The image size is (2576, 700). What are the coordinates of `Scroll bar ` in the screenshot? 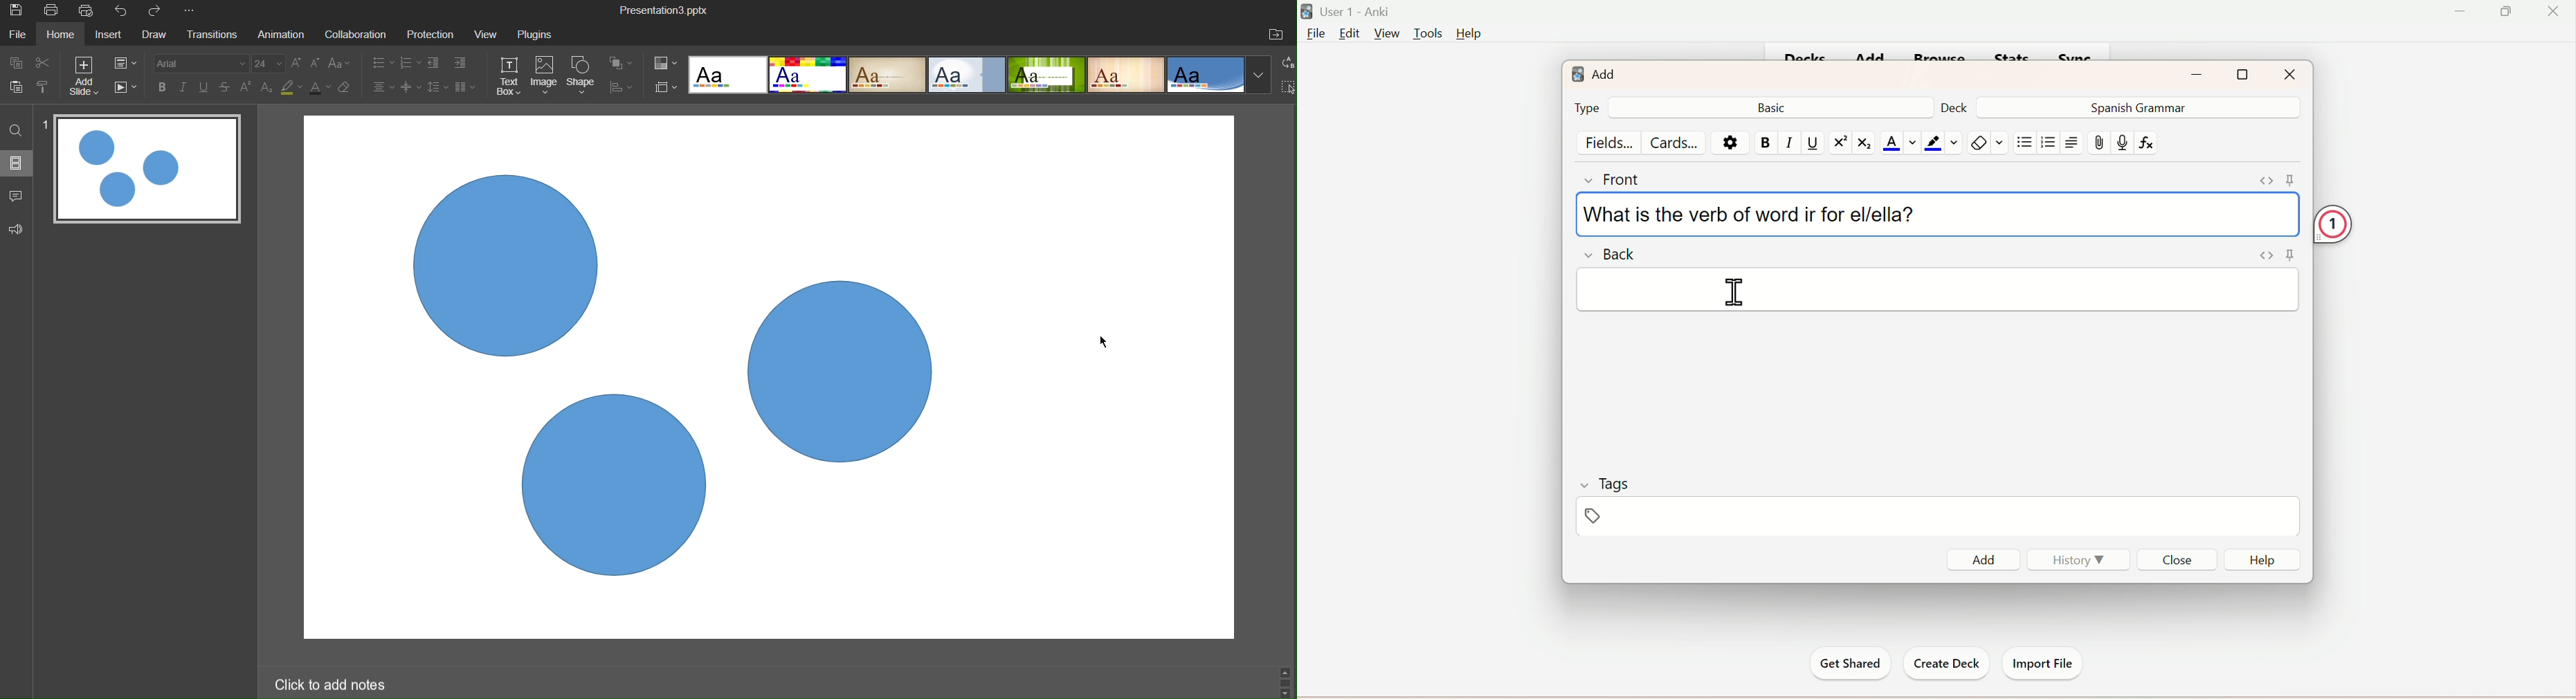 It's located at (1285, 682).